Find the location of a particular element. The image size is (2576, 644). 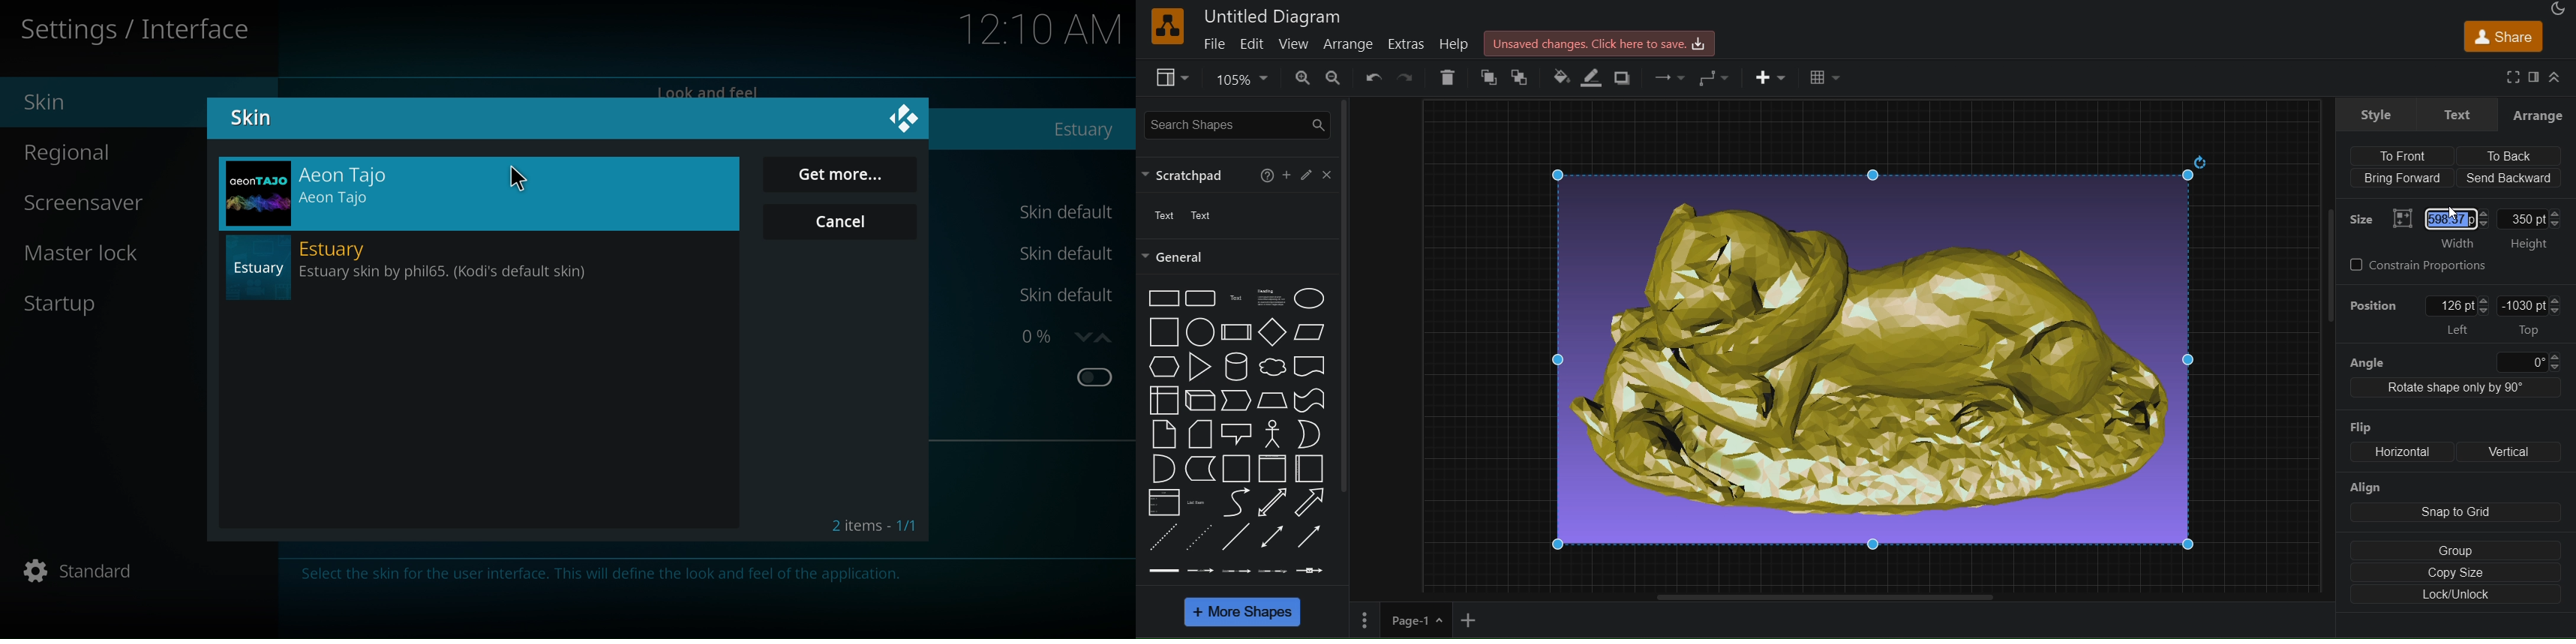

format is located at coordinates (2533, 75).